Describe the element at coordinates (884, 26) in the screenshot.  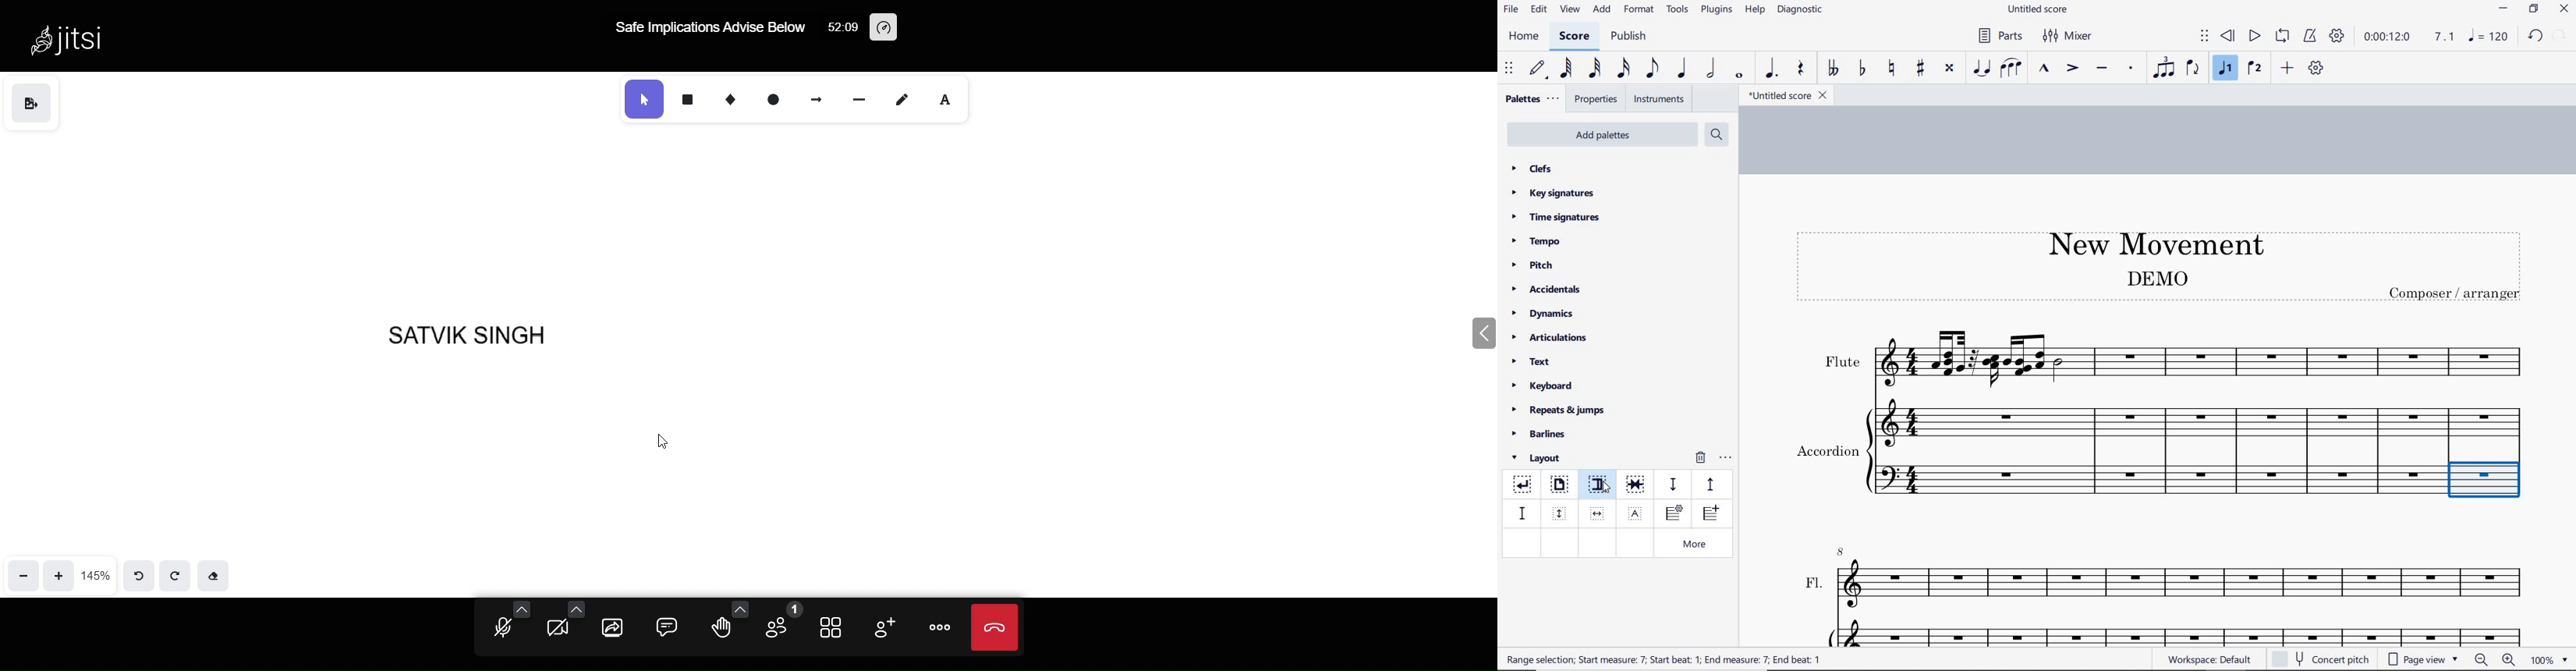
I see `performance setting` at that location.